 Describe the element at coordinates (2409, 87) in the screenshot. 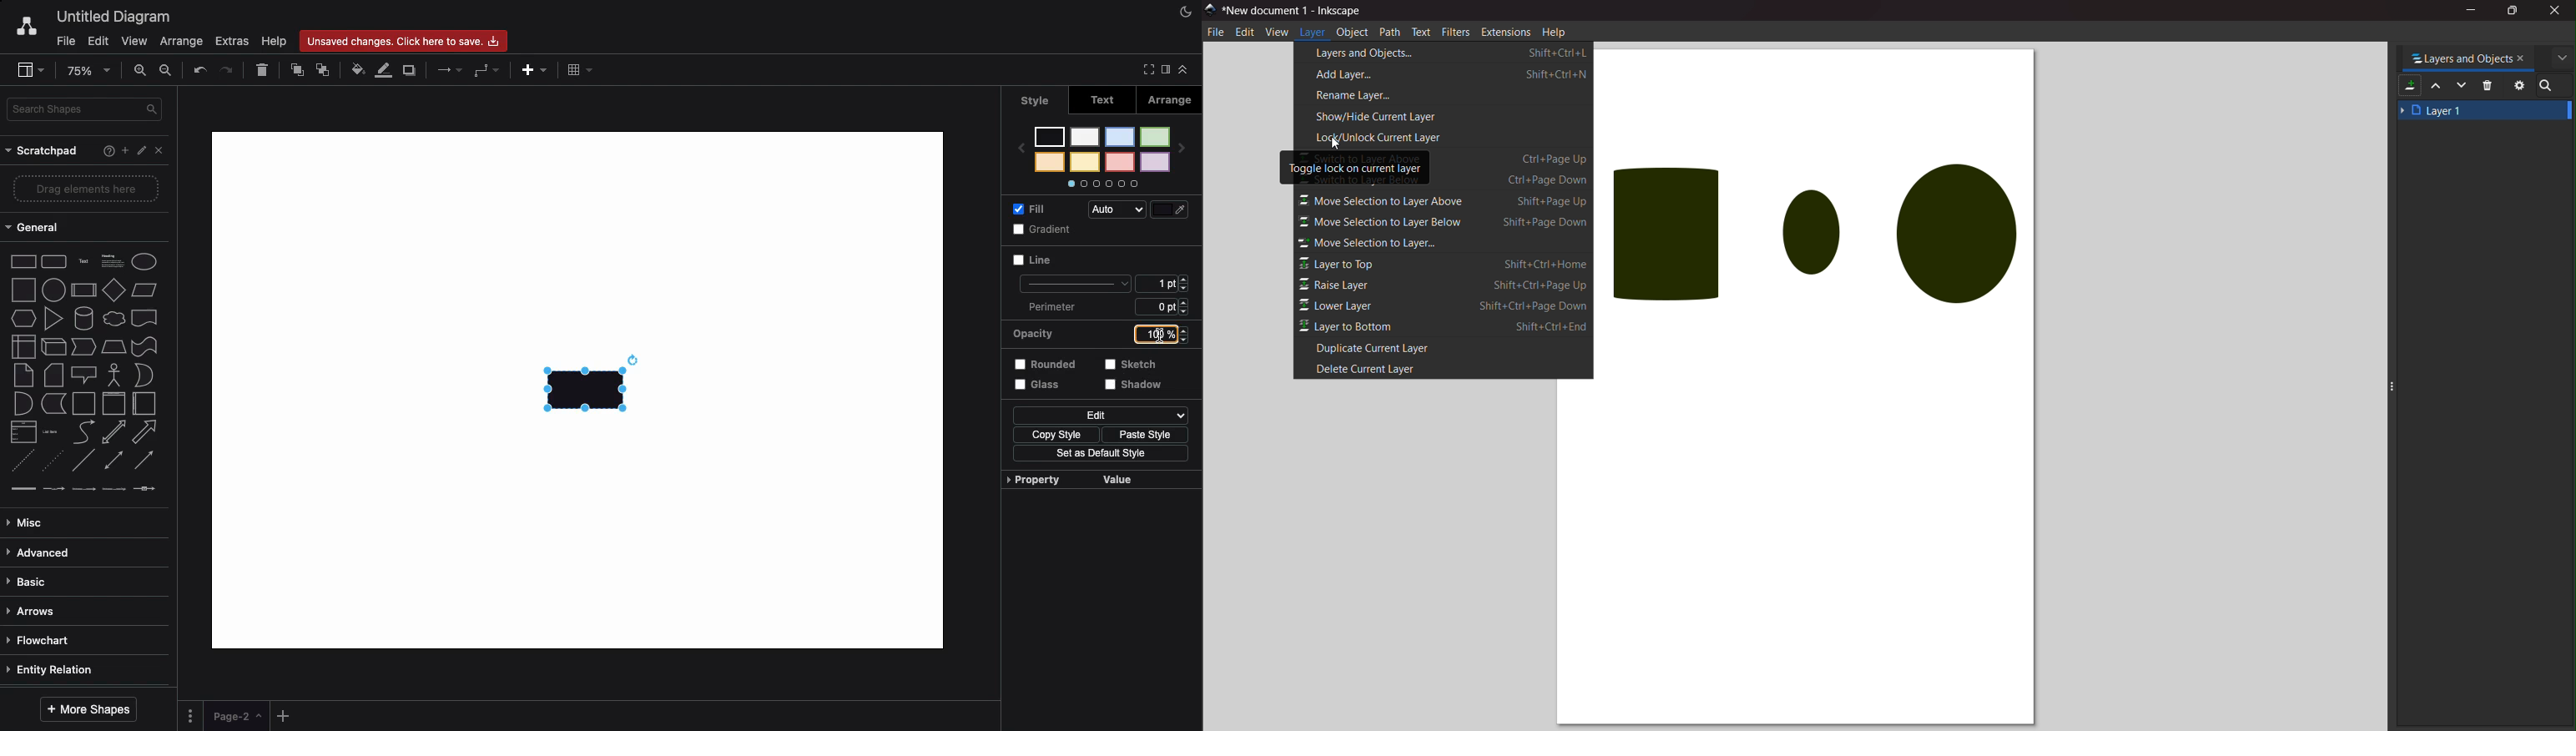

I see `add layer` at that location.